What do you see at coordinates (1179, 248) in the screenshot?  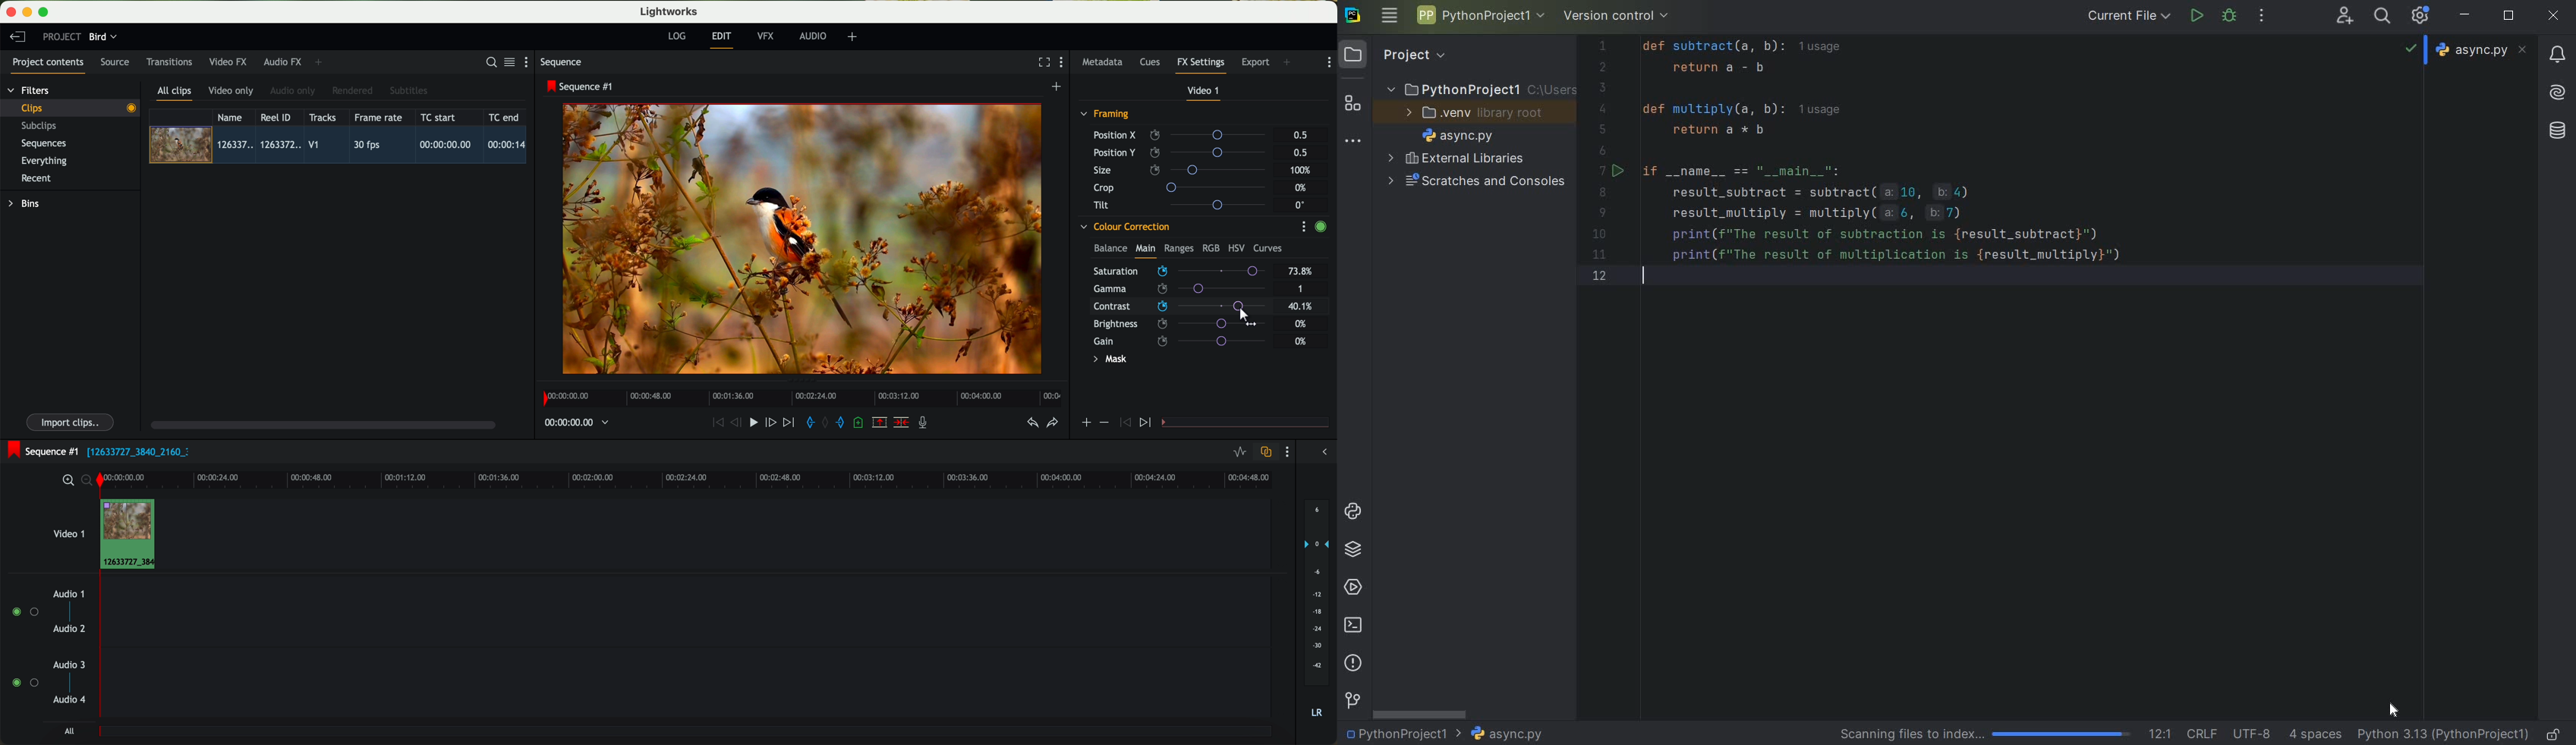 I see `ranges` at bounding box center [1179, 248].